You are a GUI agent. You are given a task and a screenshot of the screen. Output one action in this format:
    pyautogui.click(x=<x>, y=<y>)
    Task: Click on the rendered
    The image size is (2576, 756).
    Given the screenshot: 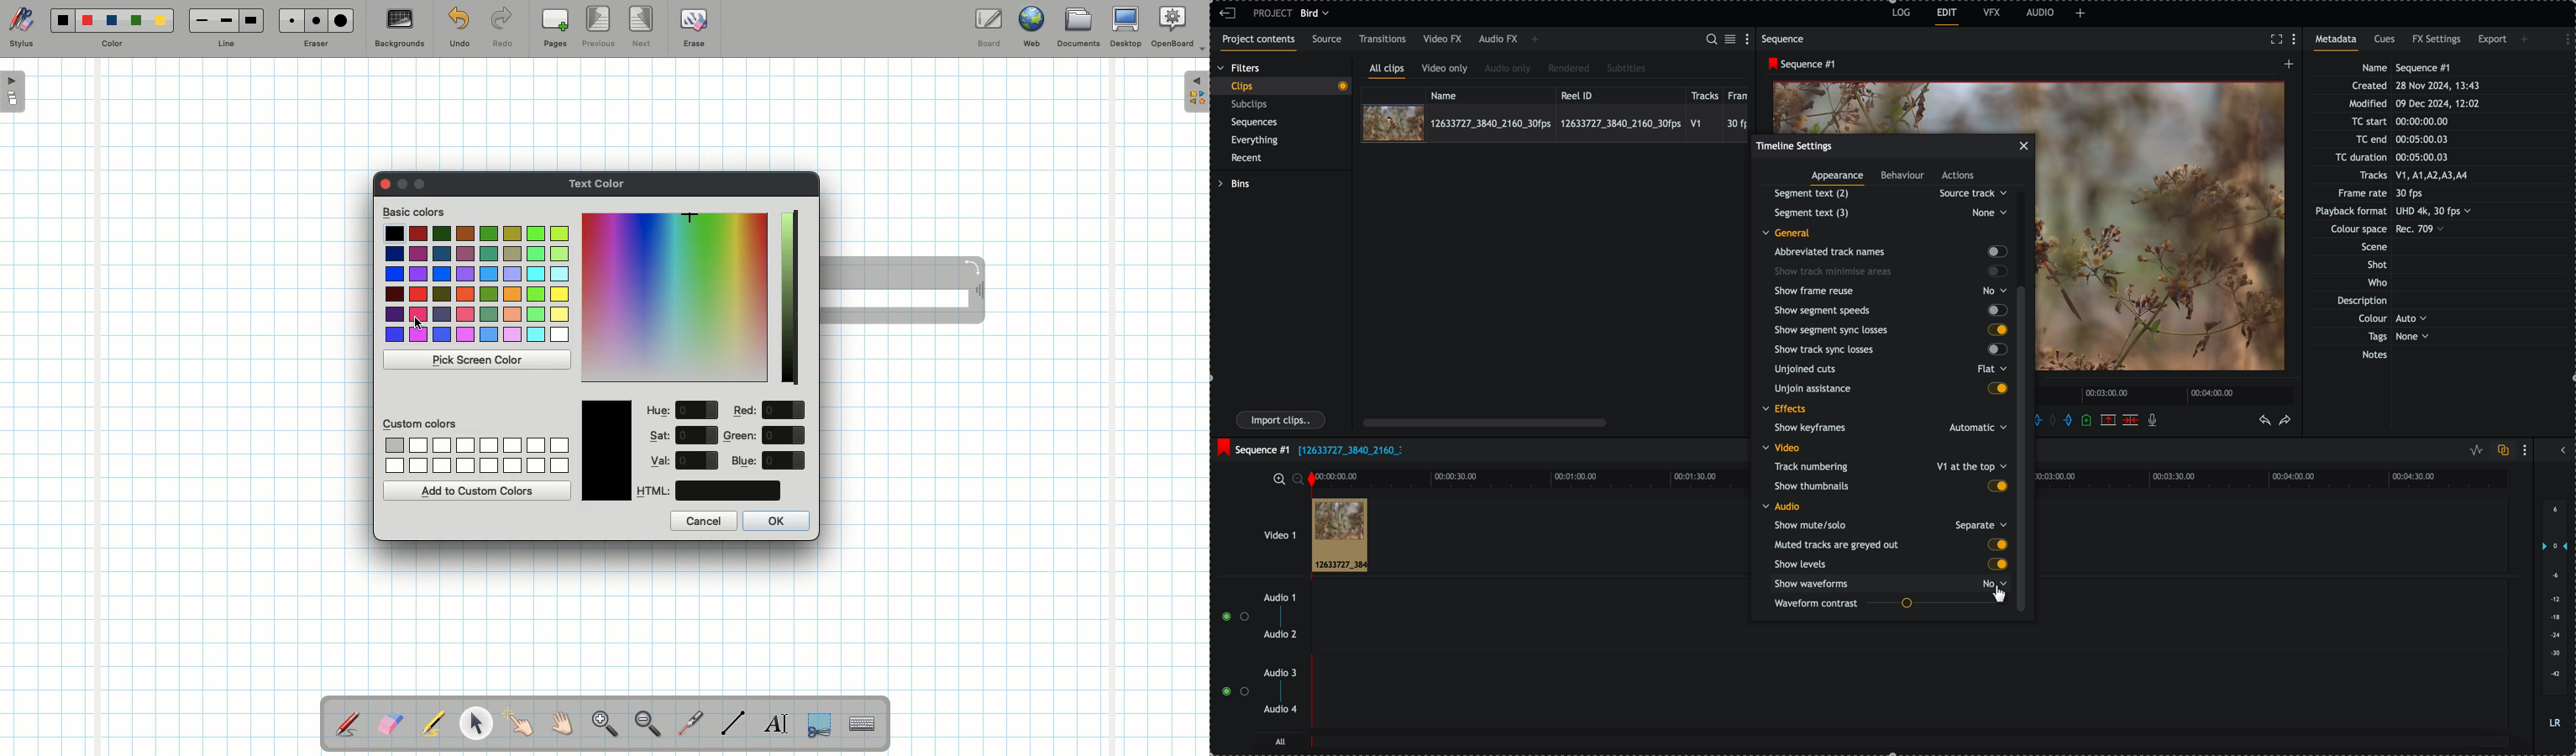 What is the action you would take?
    pyautogui.click(x=1569, y=69)
    